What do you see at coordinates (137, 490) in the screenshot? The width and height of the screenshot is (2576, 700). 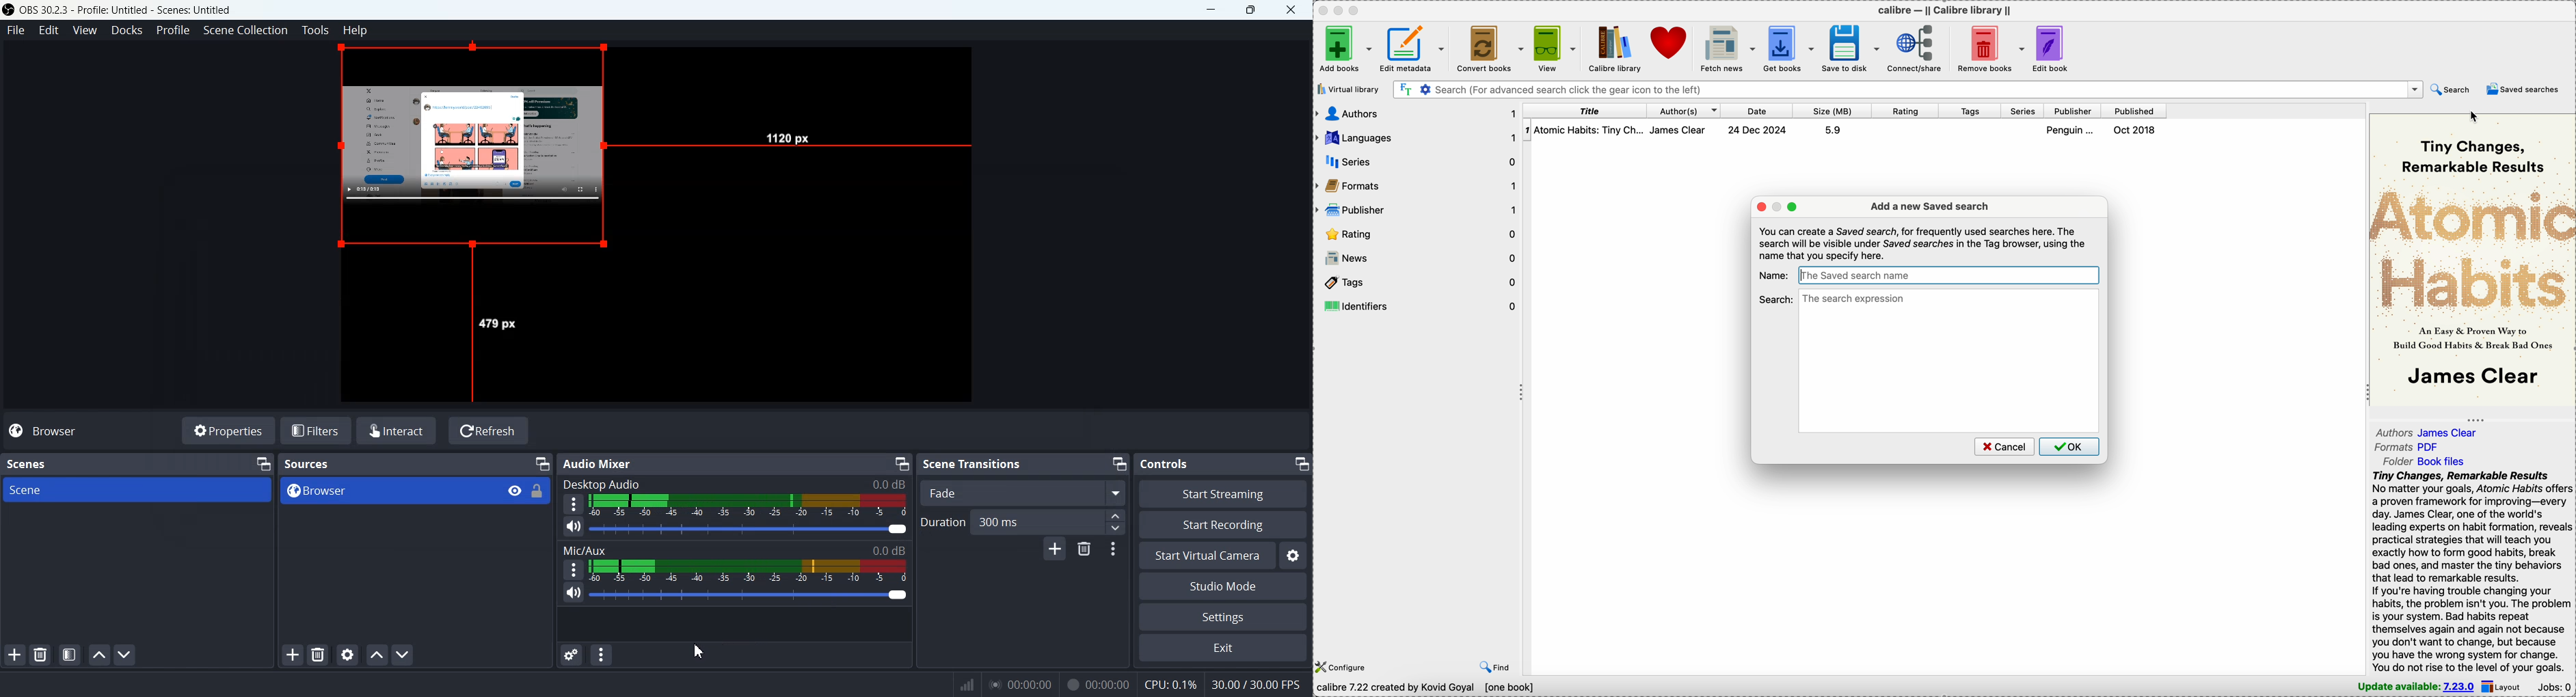 I see `Scene` at bounding box center [137, 490].